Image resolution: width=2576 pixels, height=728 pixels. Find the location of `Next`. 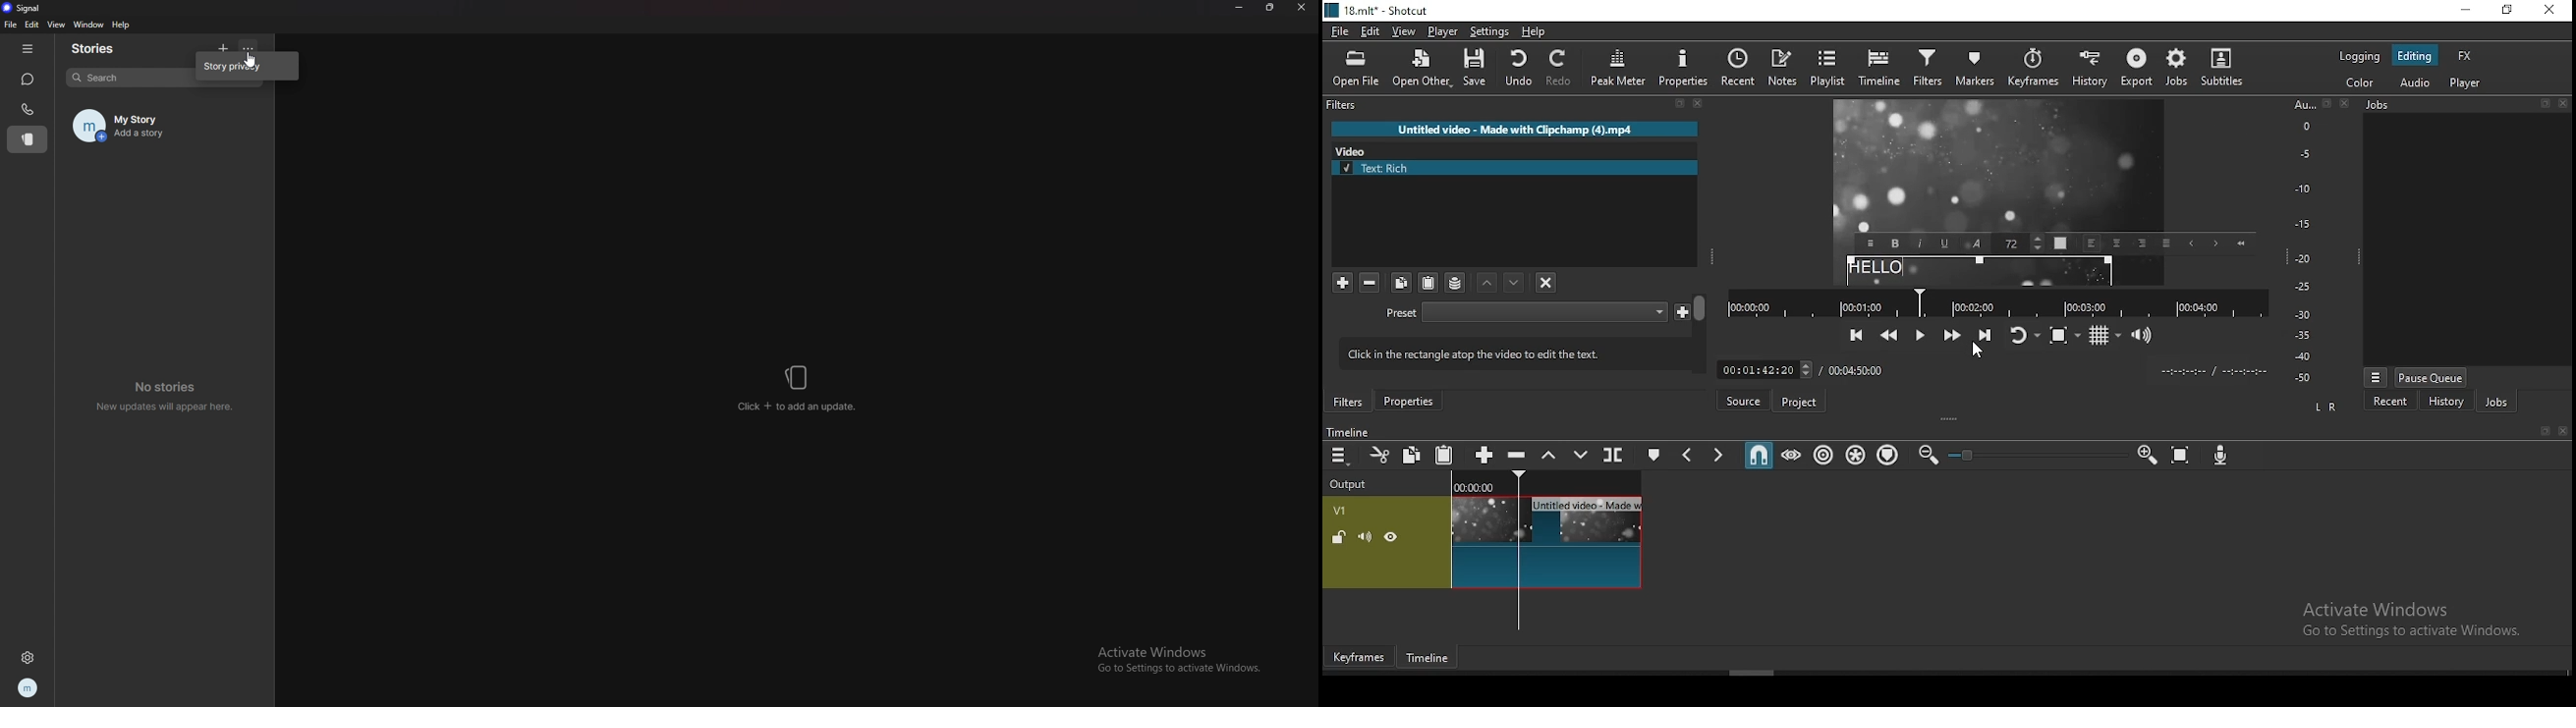

Next is located at coordinates (2214, 244).